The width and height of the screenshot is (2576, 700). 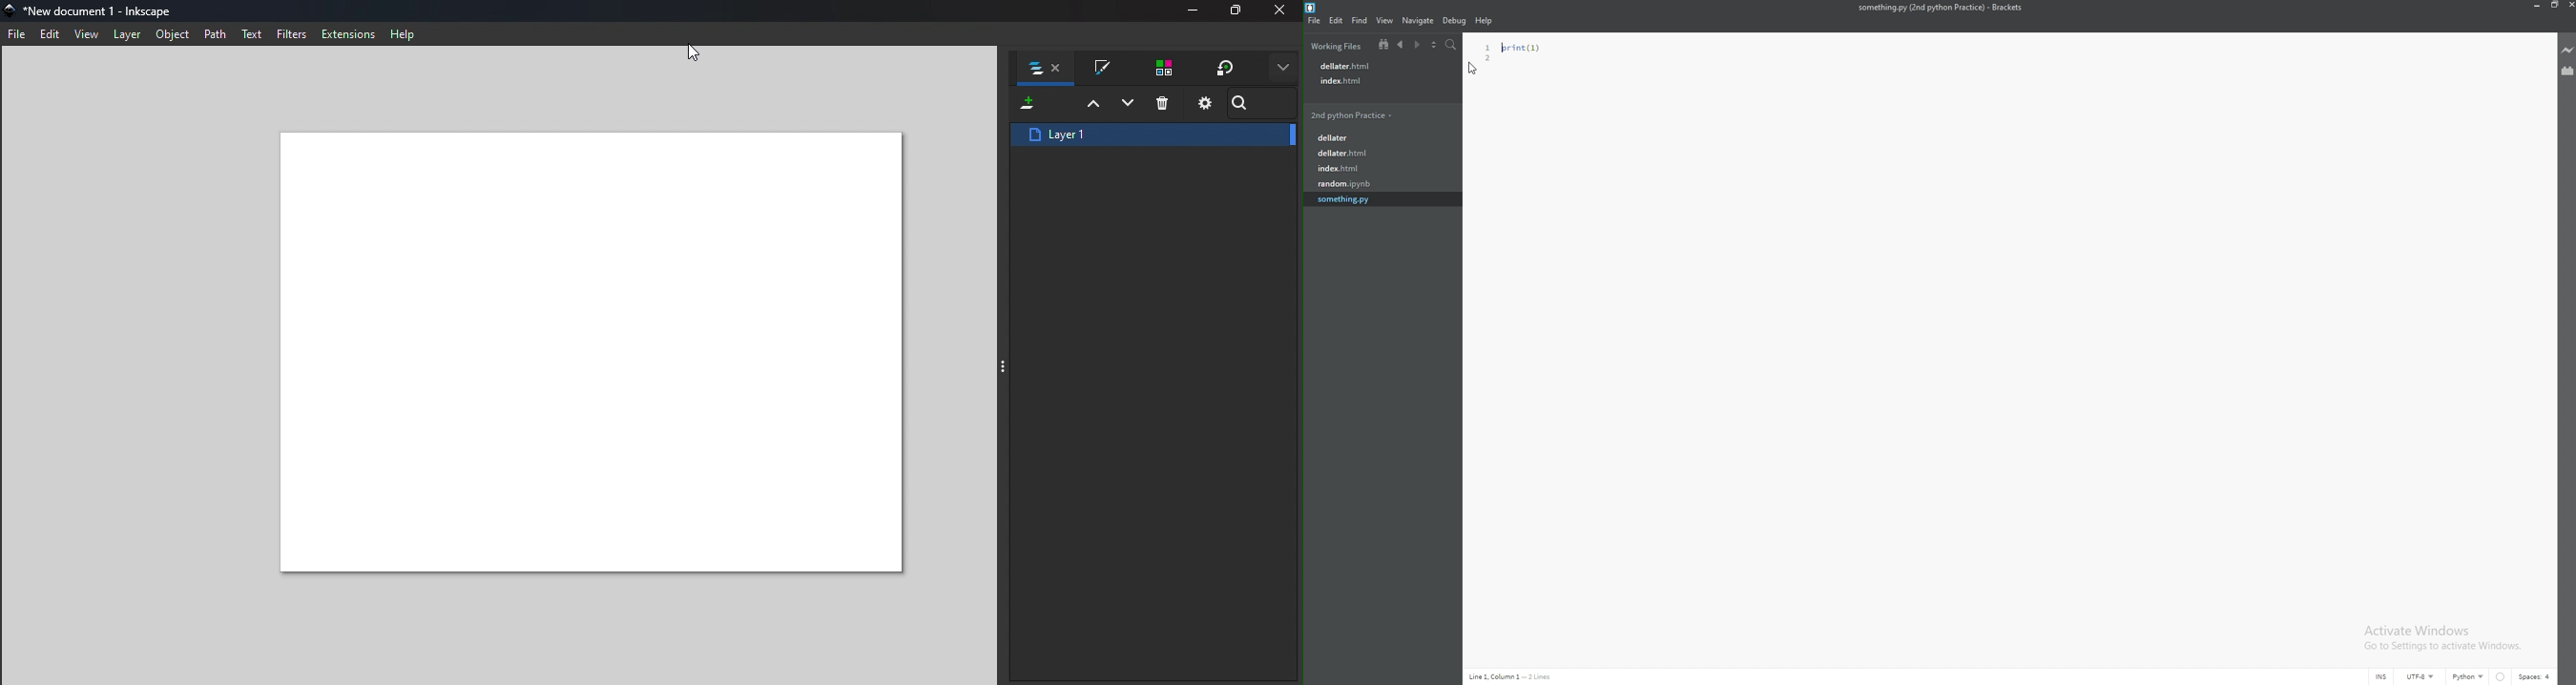 What do you see at coordinates (1453, 43) in the screenshot?
I see `Search` at bounding box center [1453, 43].